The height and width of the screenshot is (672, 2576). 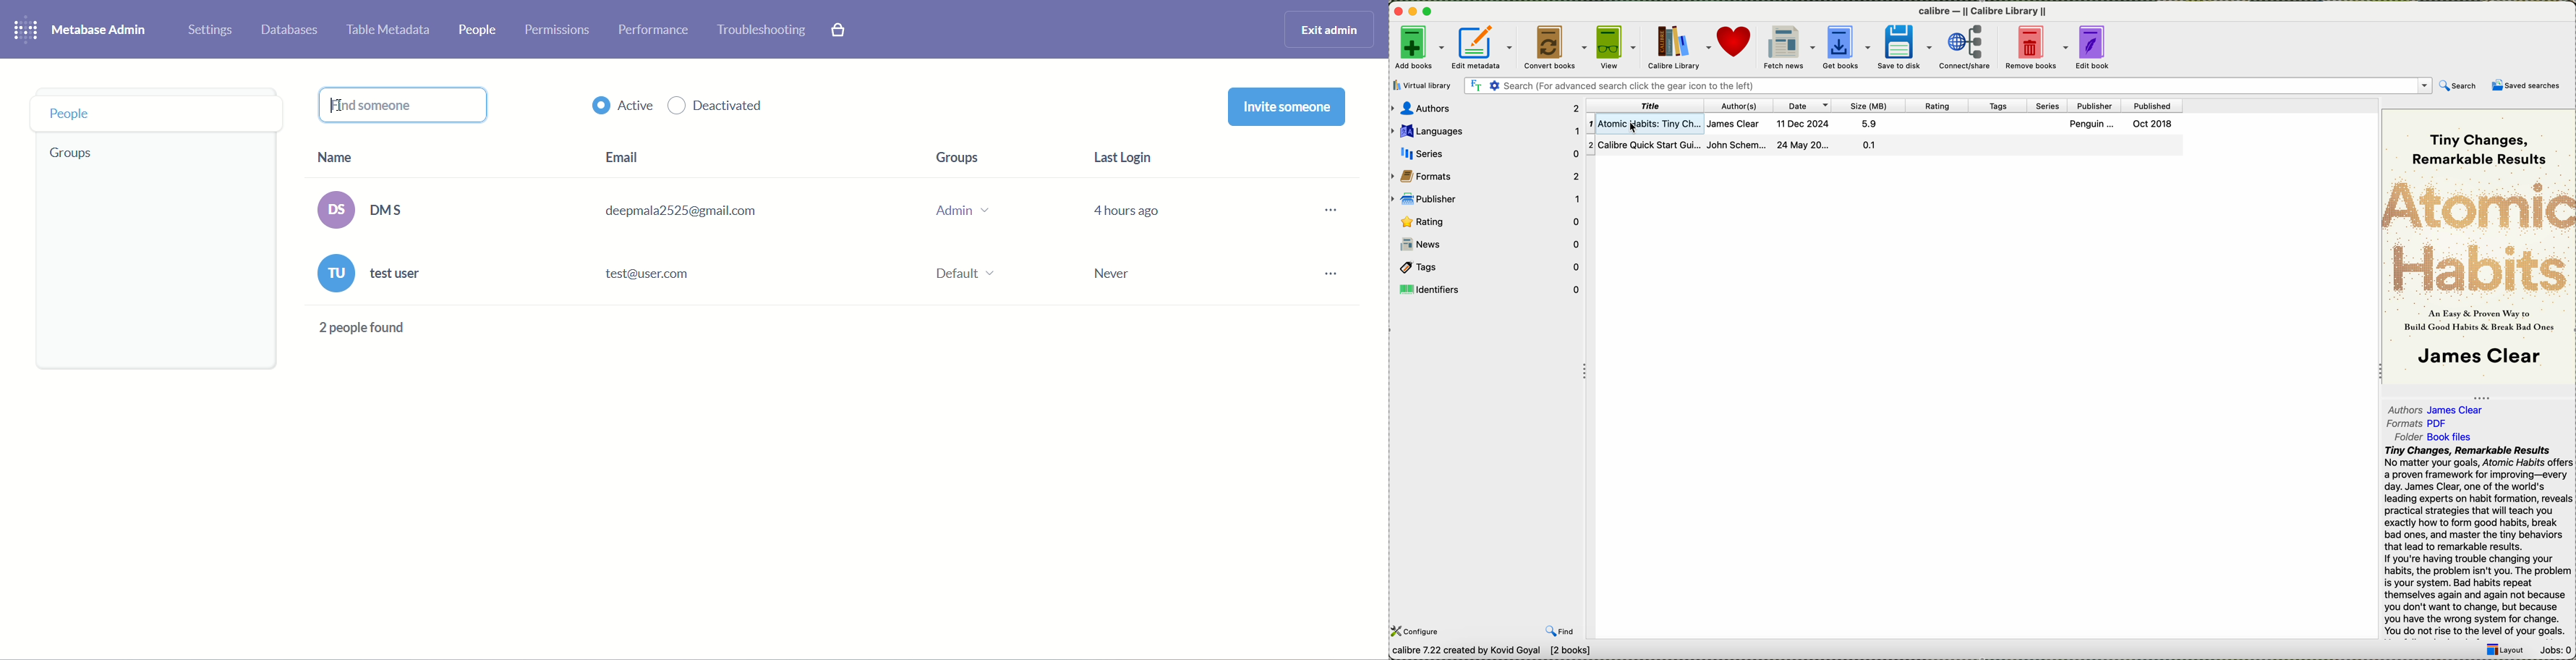 What do you see at coordinates (294, 31) in the screenshot?
I see `databases` at bounding box center [294, 31].